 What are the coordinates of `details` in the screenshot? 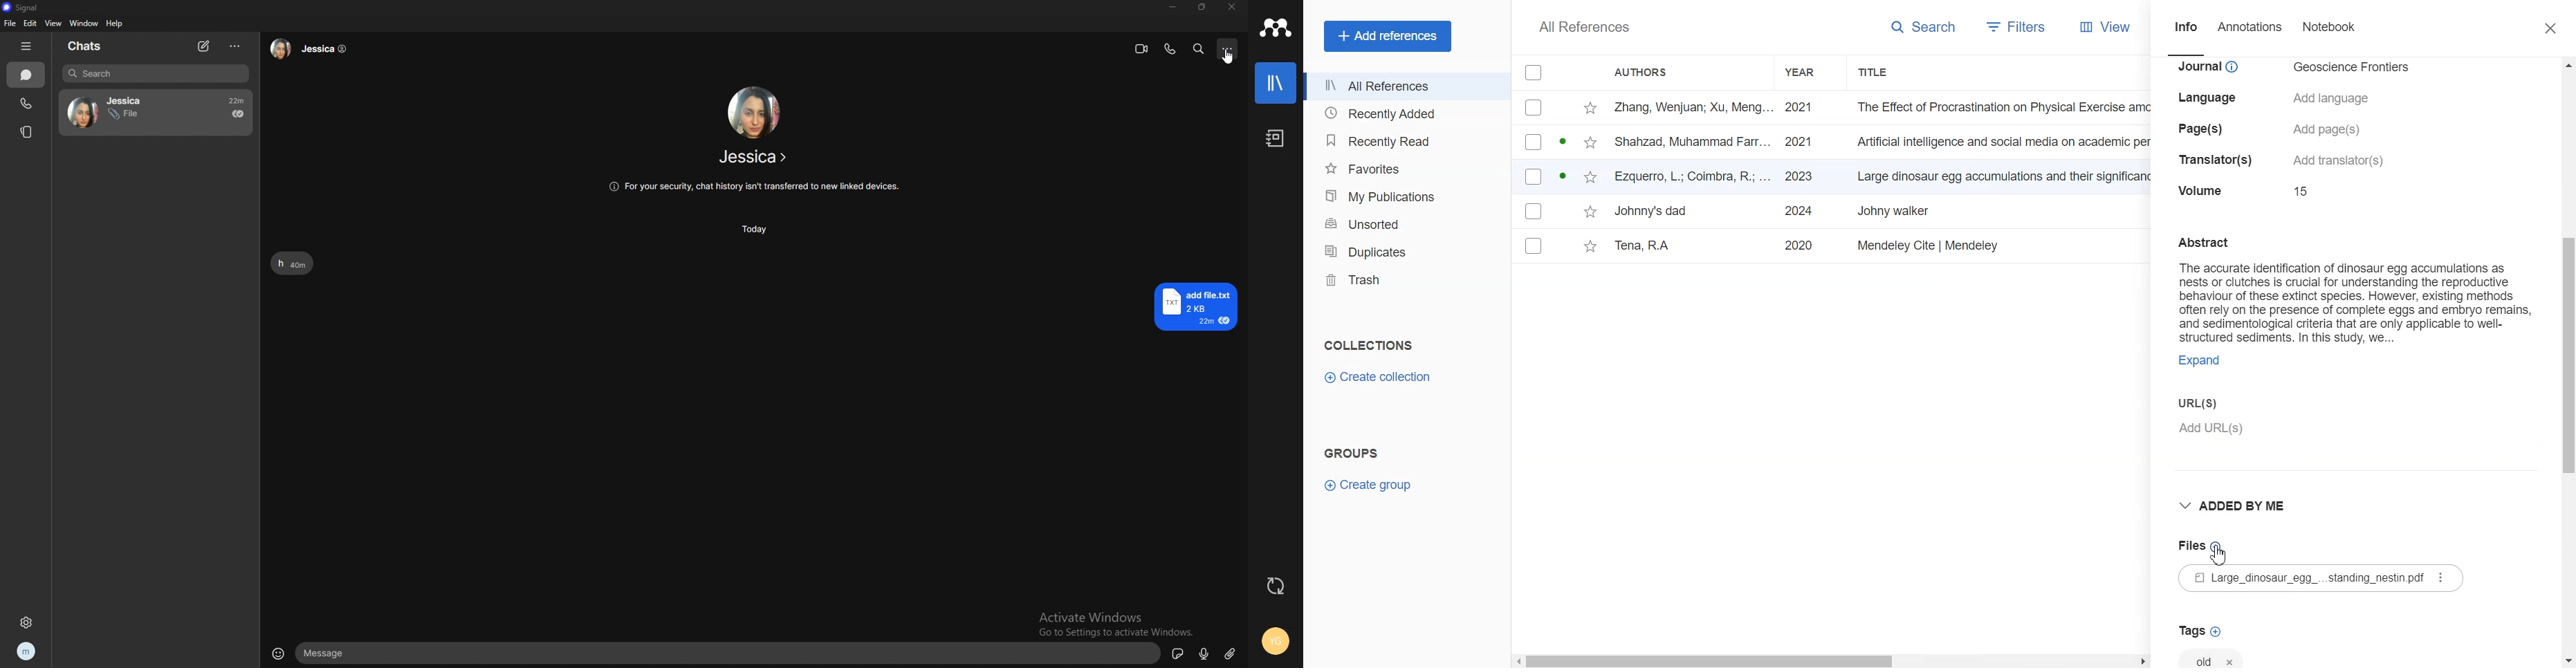 It's located at (2355, 68).